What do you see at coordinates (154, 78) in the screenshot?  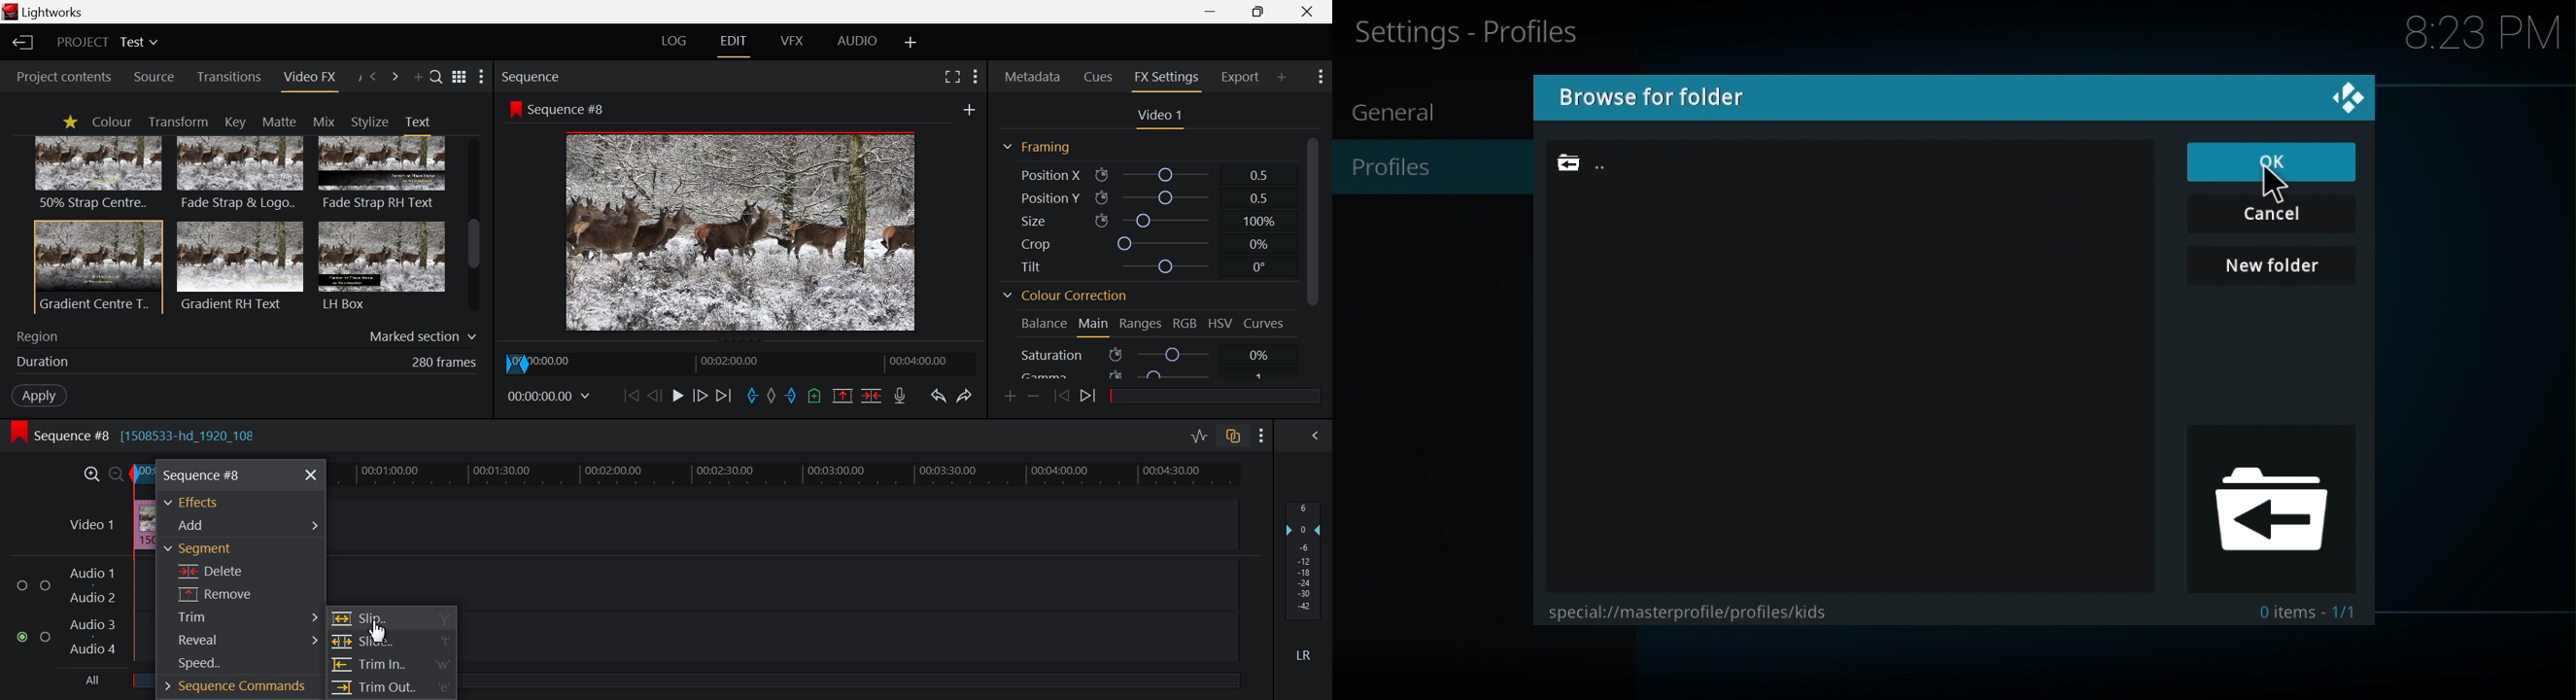 I see `Source` at bounding box center [154, 78].